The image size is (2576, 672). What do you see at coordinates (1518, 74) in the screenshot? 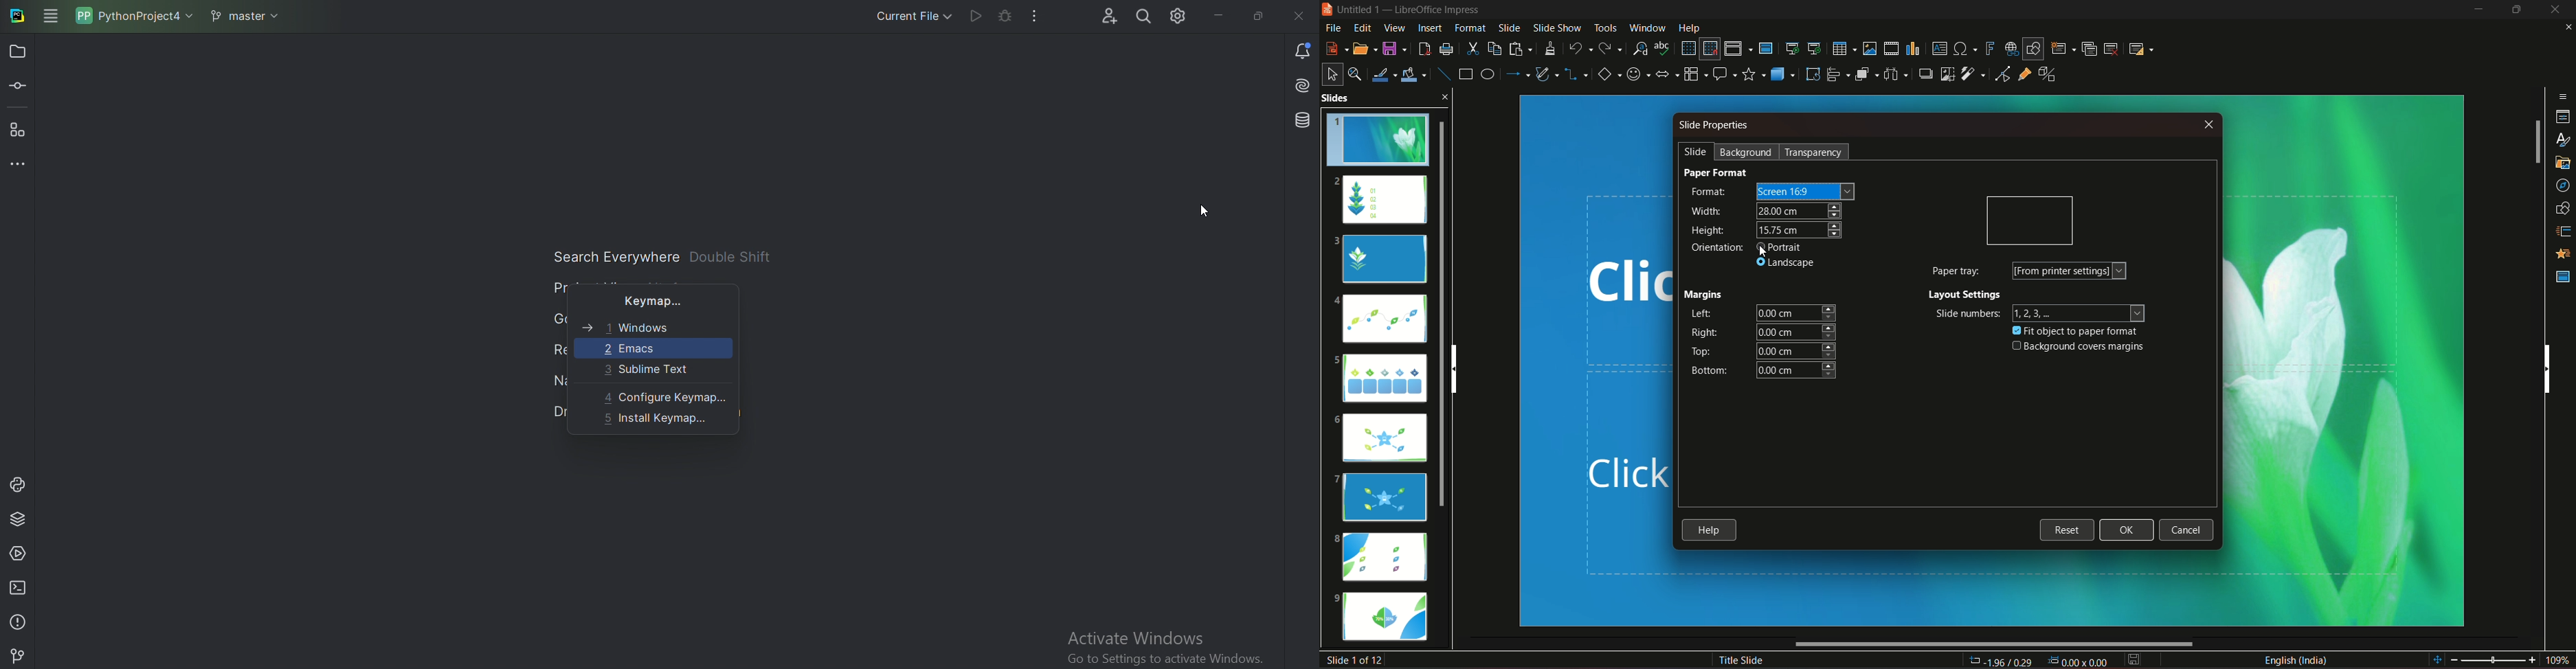
I see `line and arrow` at bounding box center [1518, 74].